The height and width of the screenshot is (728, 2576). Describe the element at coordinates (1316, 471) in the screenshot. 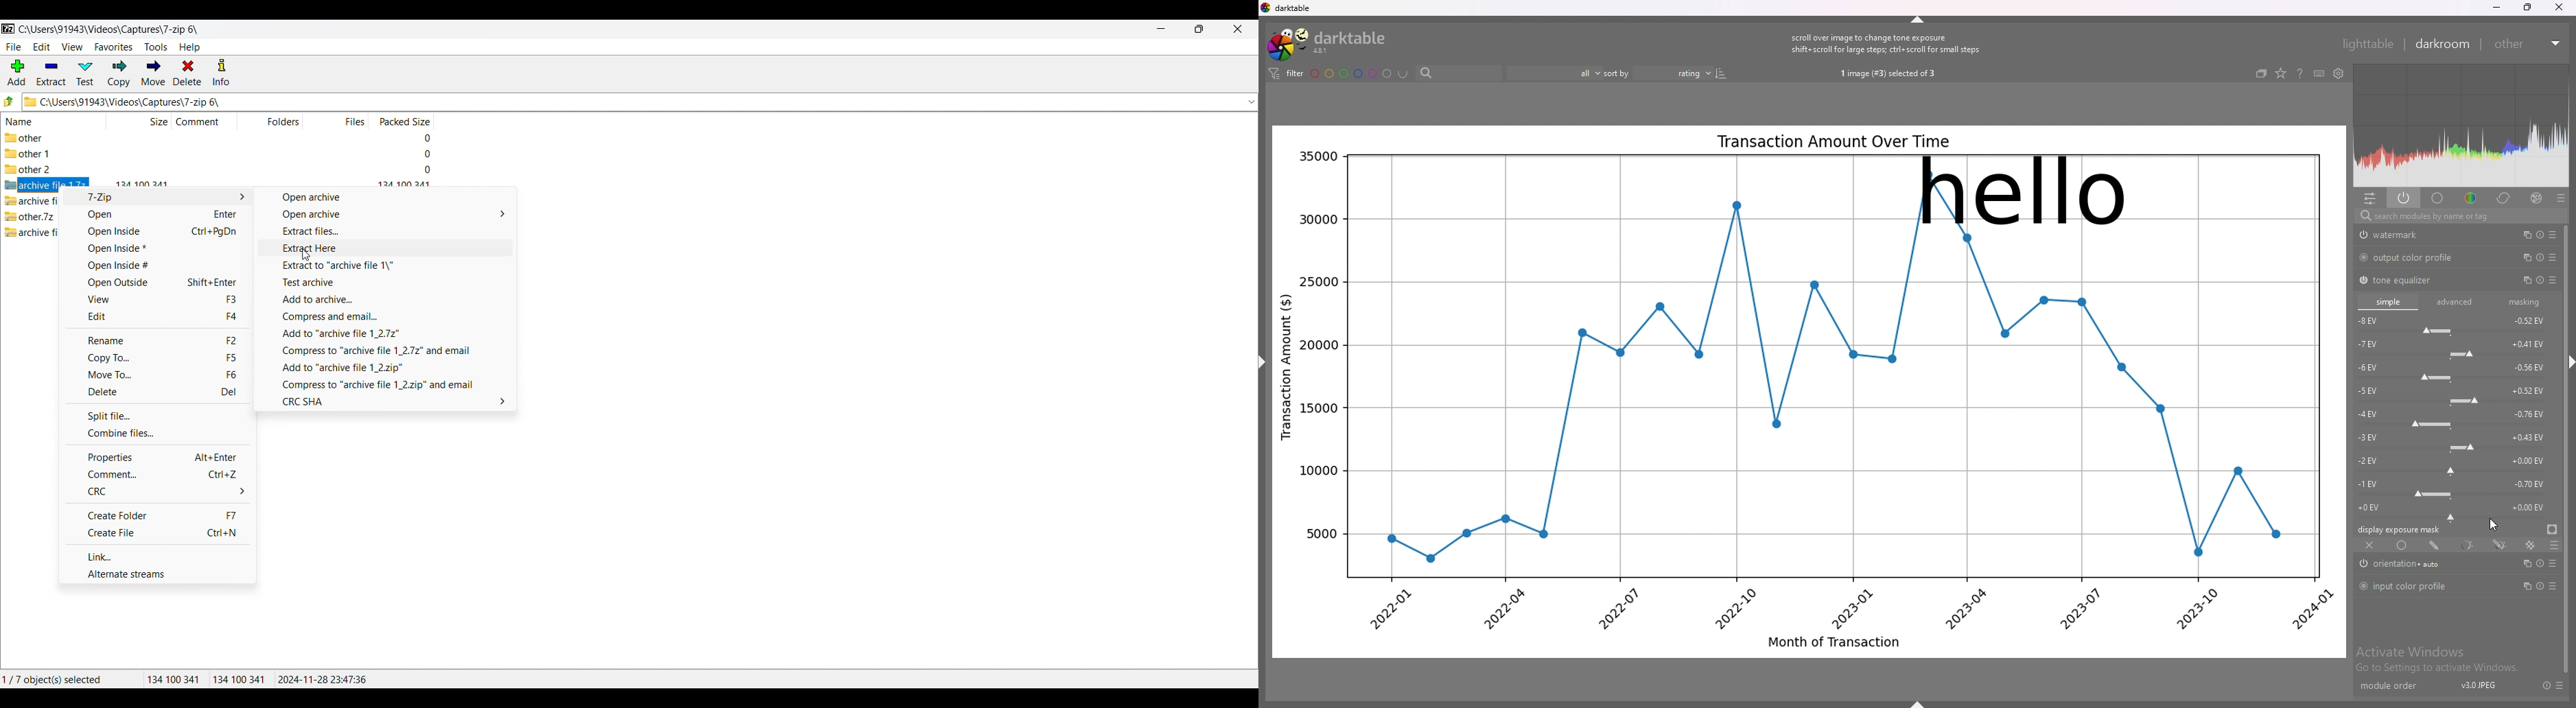

I see `10000` at that location.